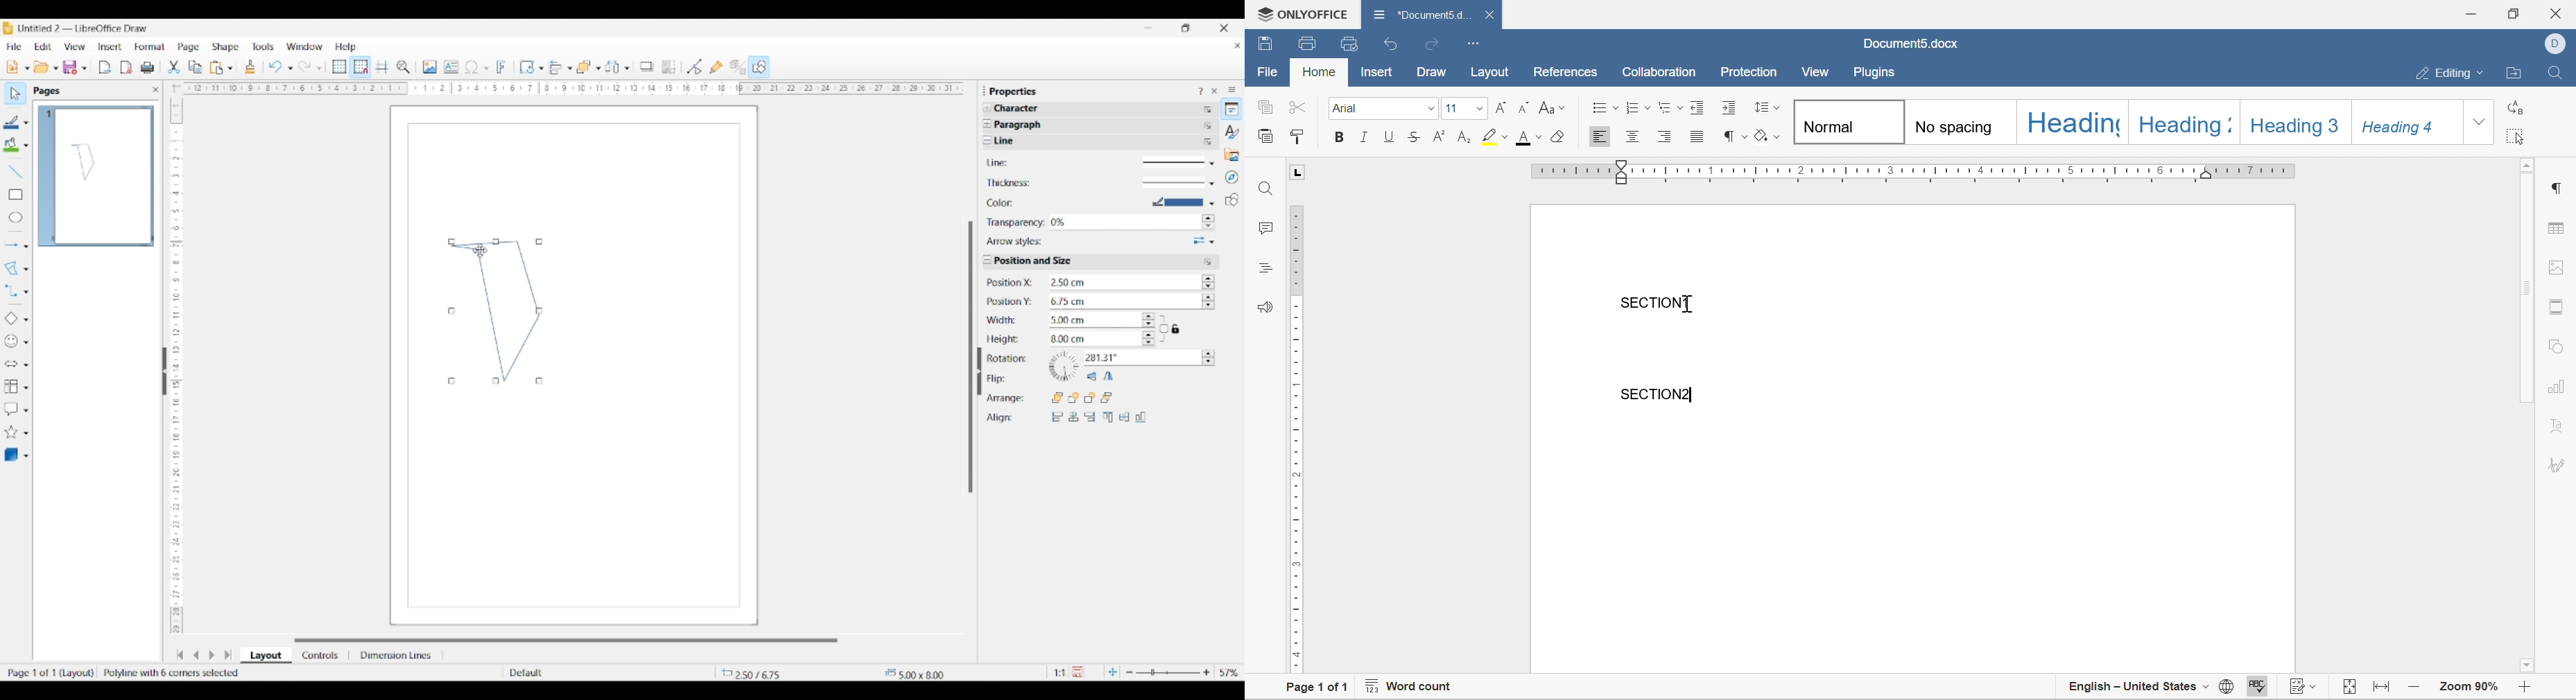 Image resolution: width=2576 pixels, height=700 pixels. What do you see at coordinates (1501, 107) in the screenshot?
I see `increment font size` at bounding box center [1501, 107].